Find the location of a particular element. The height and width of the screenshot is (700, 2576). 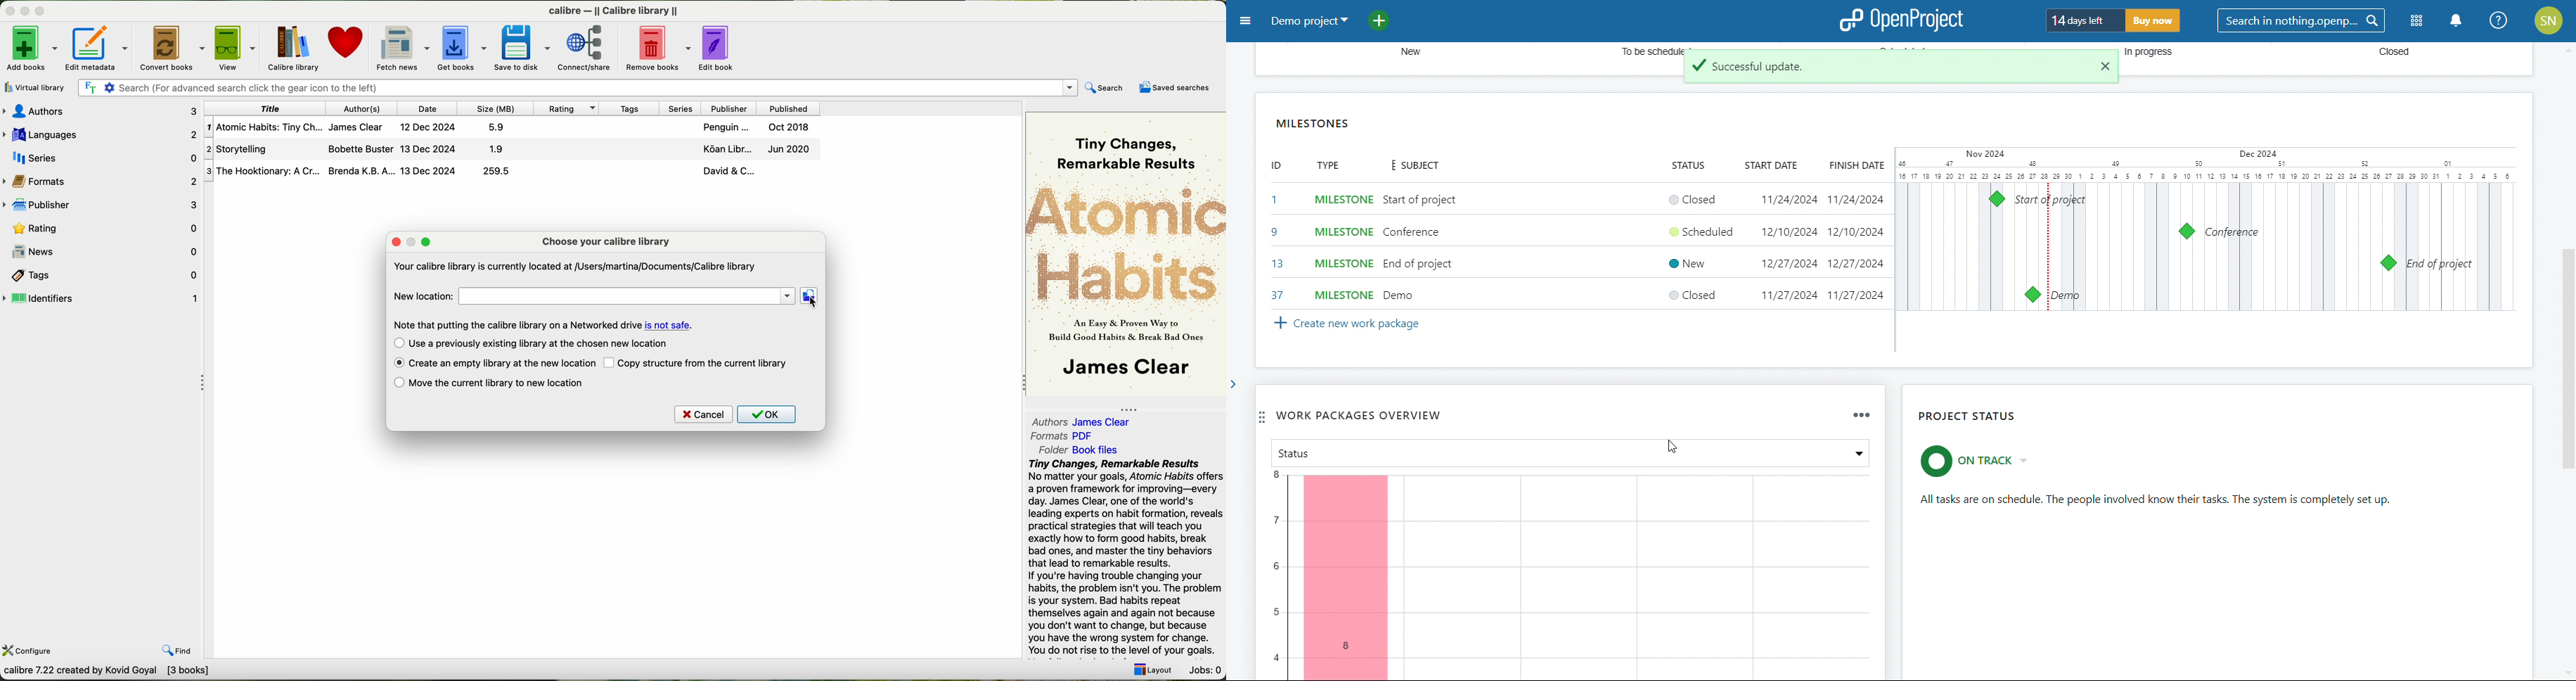

new is located at coordinates (1405, 52).